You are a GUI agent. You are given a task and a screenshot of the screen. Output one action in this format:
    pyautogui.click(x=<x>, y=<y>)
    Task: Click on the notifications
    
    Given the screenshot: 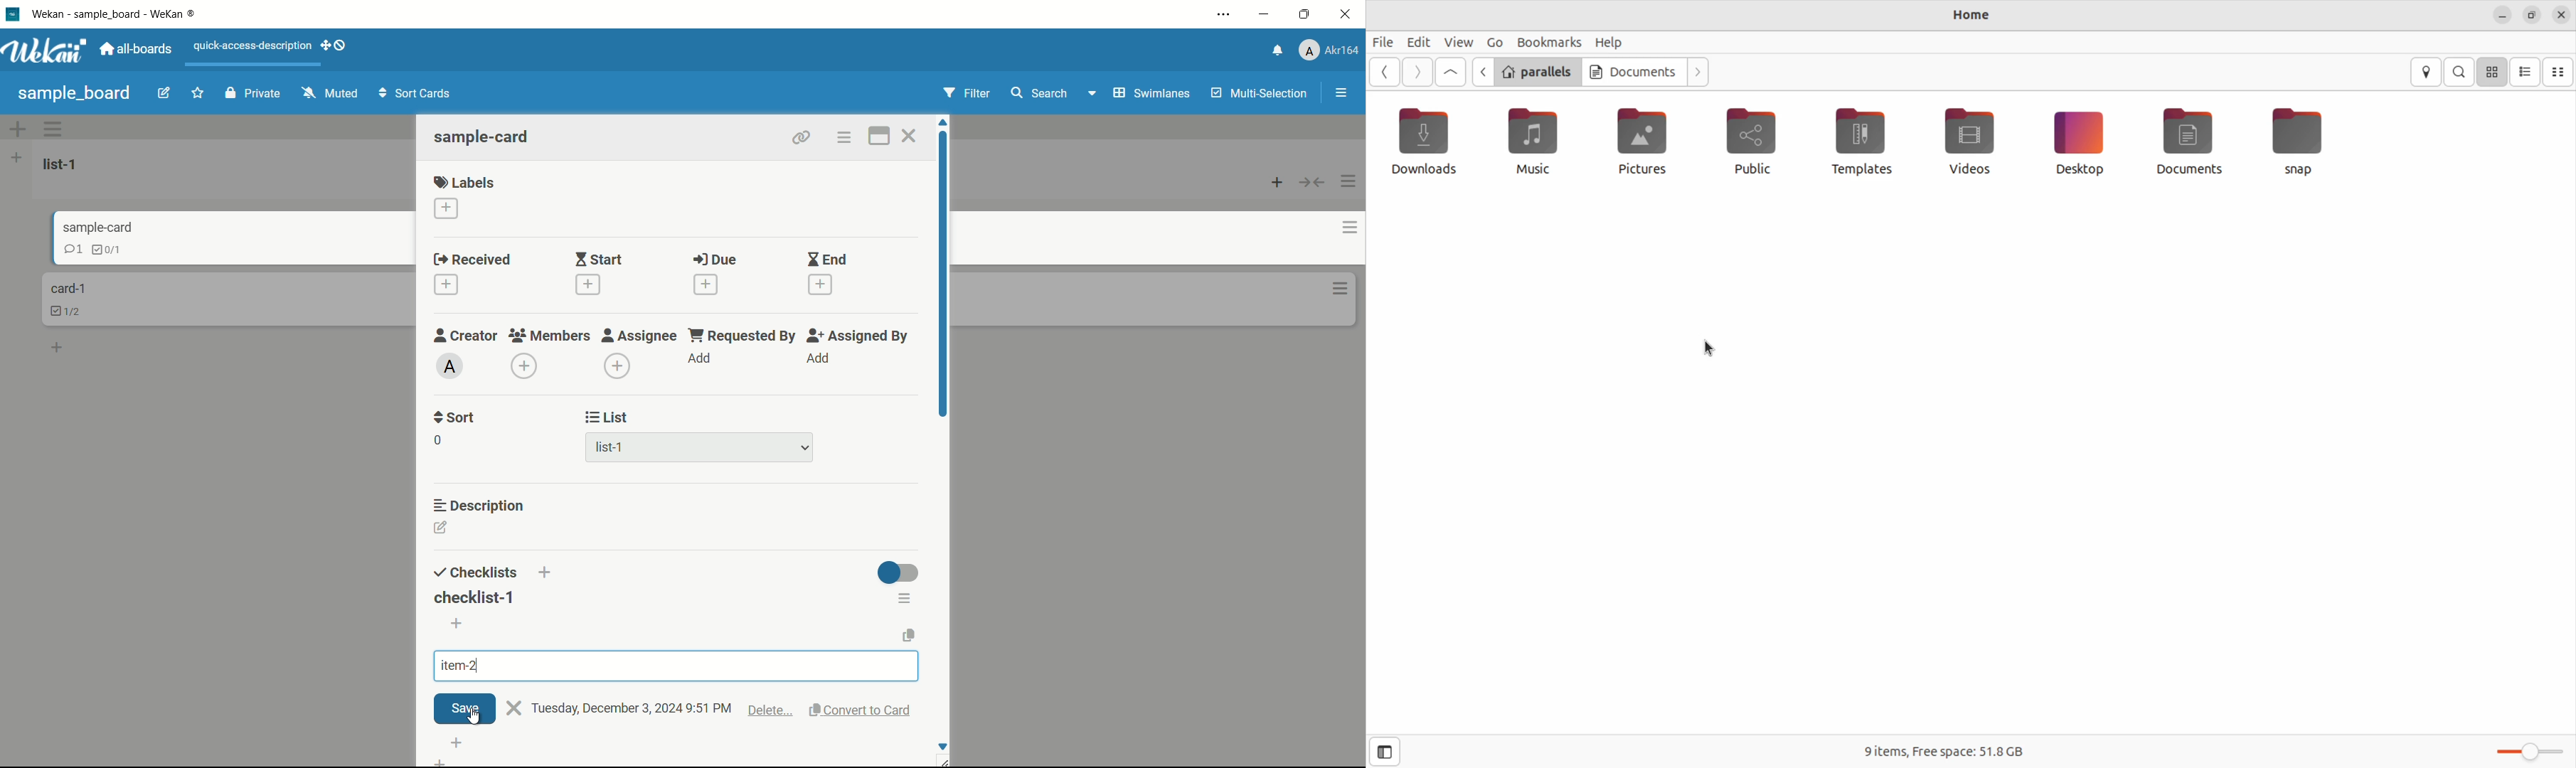 What is the action you would take?
    pyautogui.click(x=1275, y=52)
    